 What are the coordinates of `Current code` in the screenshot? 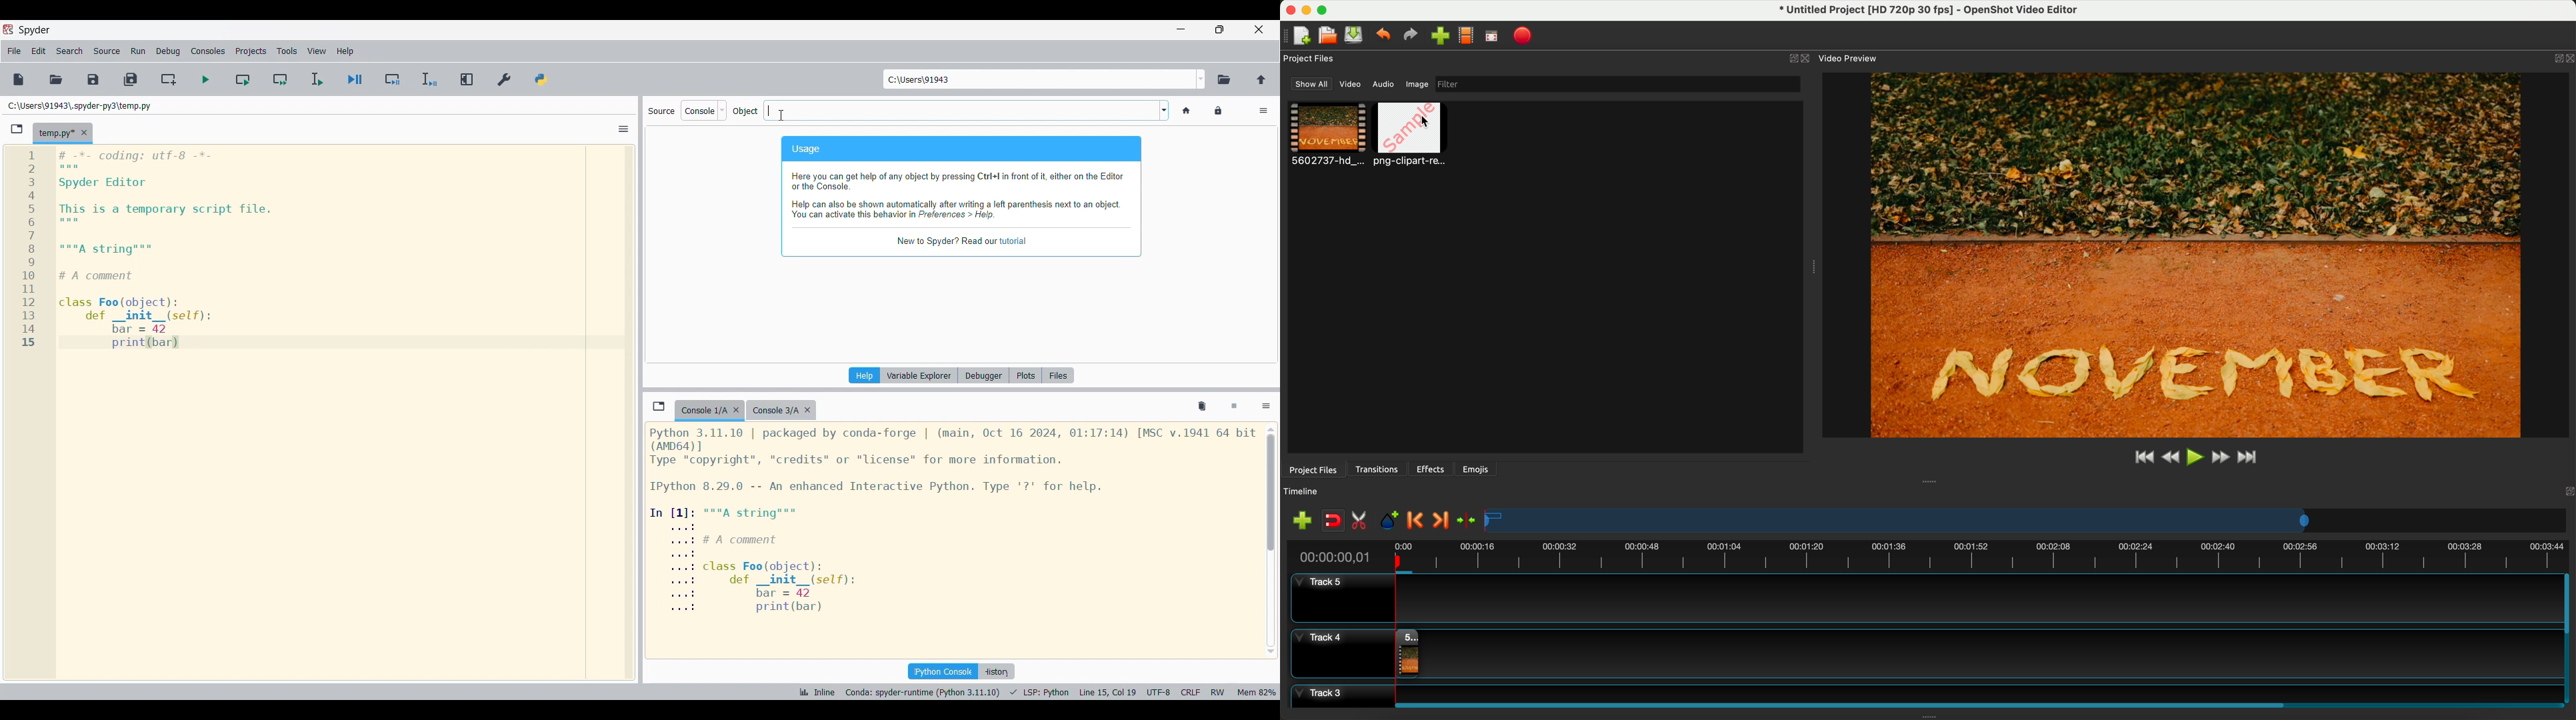 It's located at (169, 250).